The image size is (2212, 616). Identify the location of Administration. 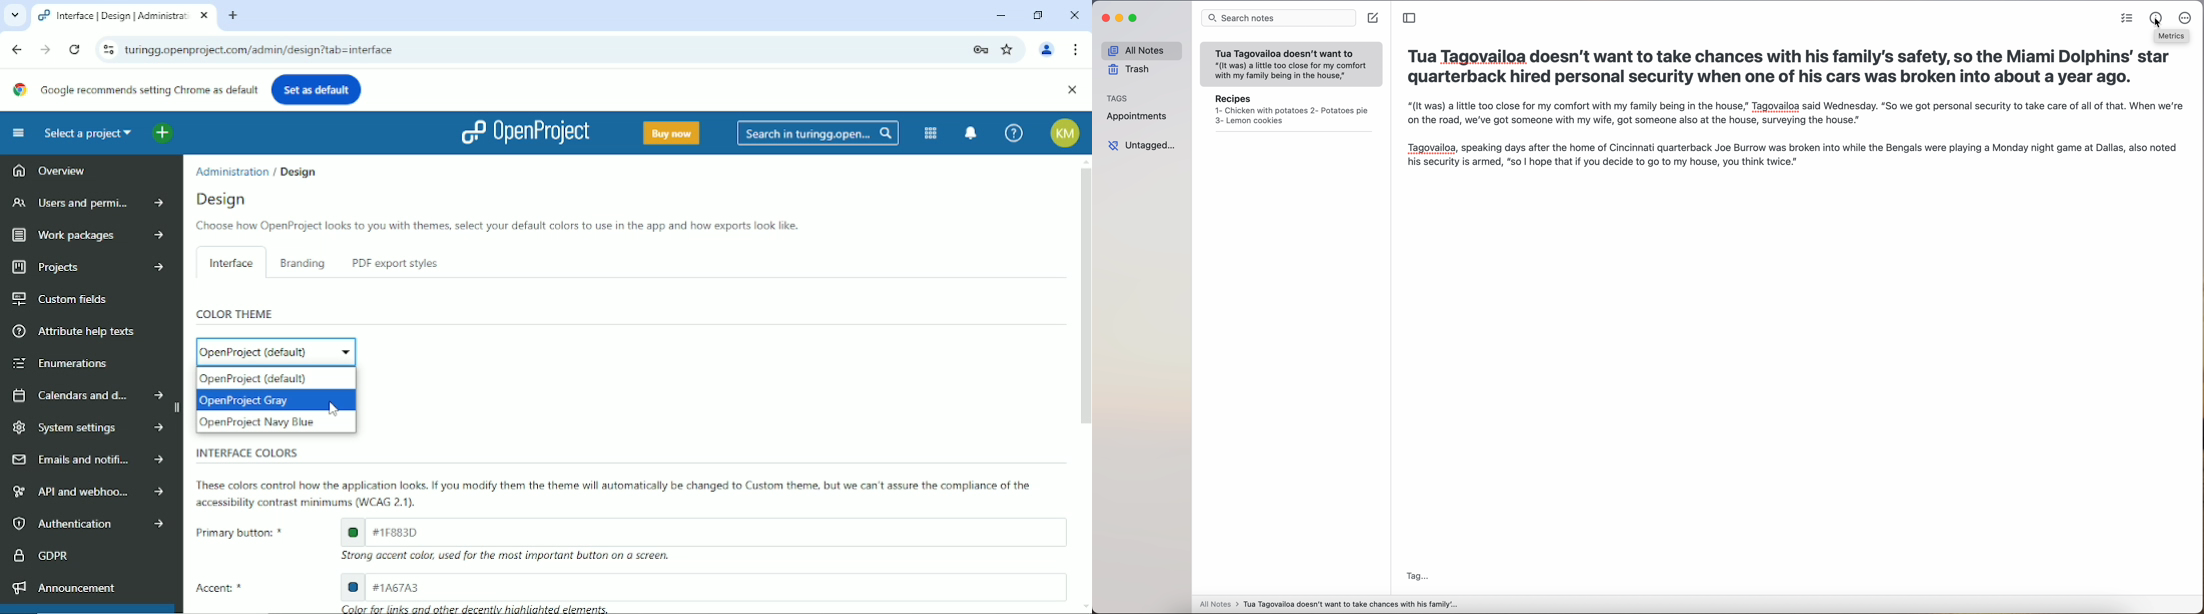
(233, 170).